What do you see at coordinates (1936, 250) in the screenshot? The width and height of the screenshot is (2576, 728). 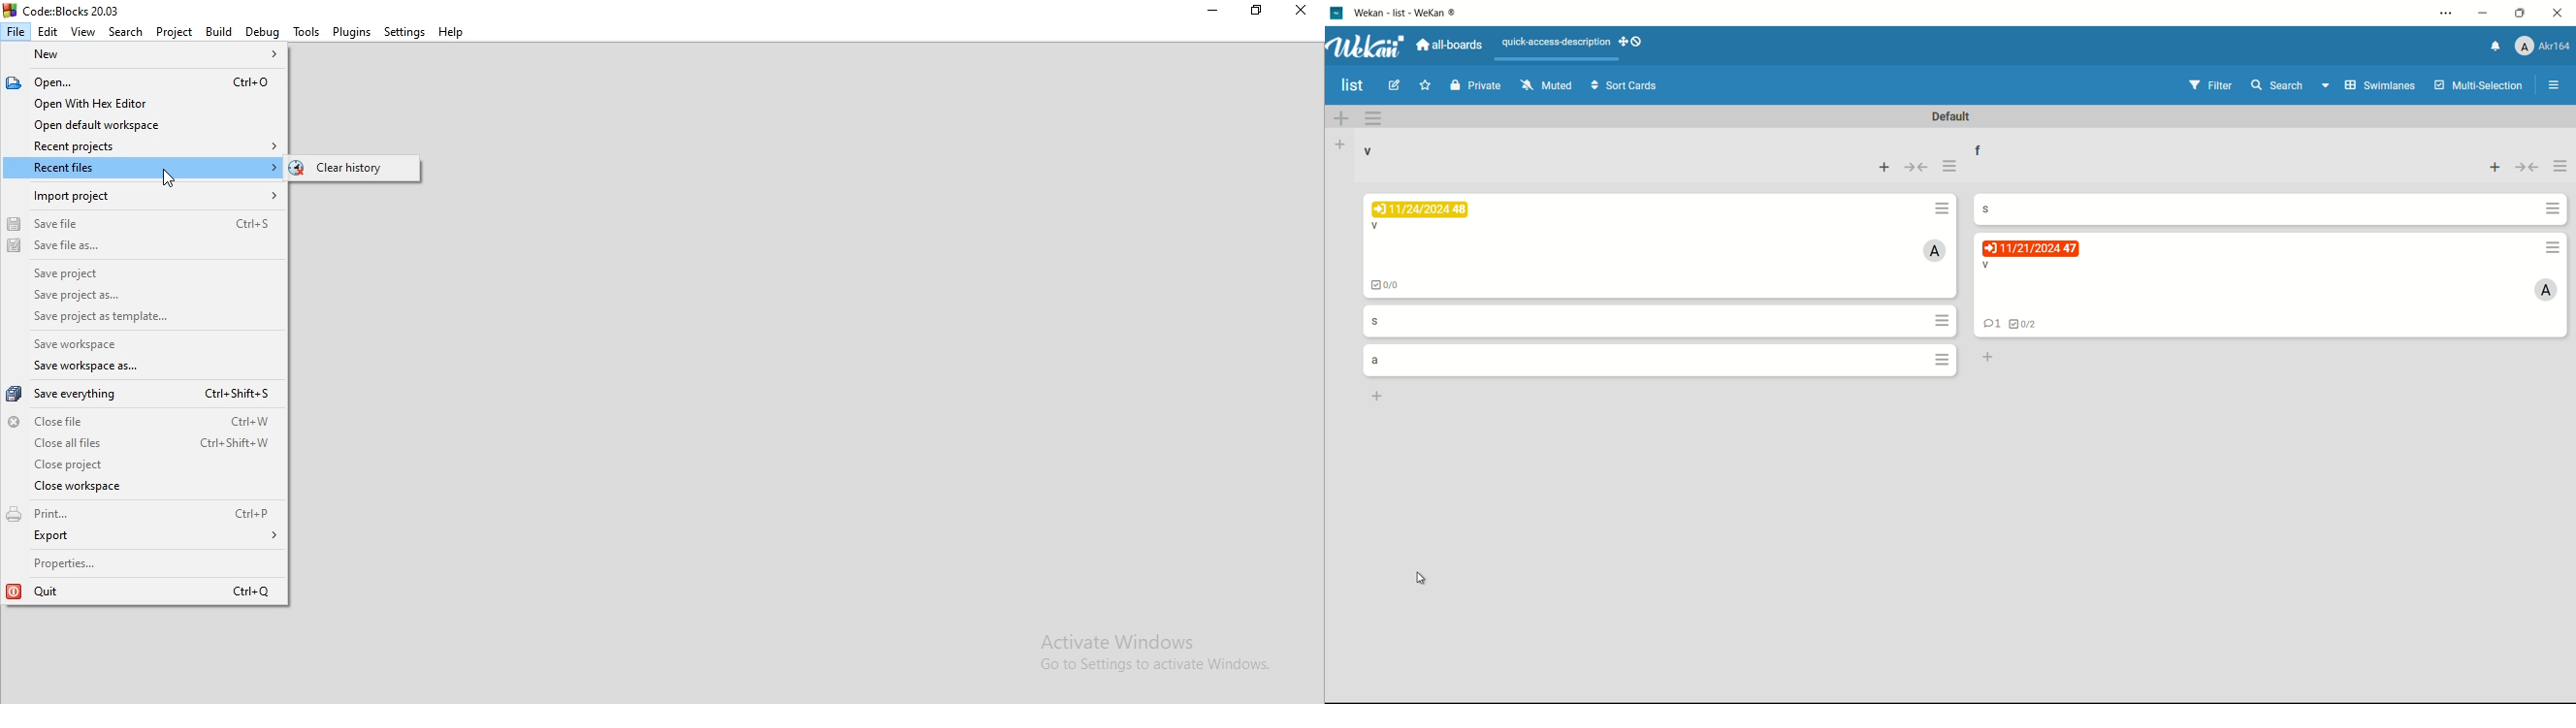 I see `admin` at bounding box center [1936, 250].